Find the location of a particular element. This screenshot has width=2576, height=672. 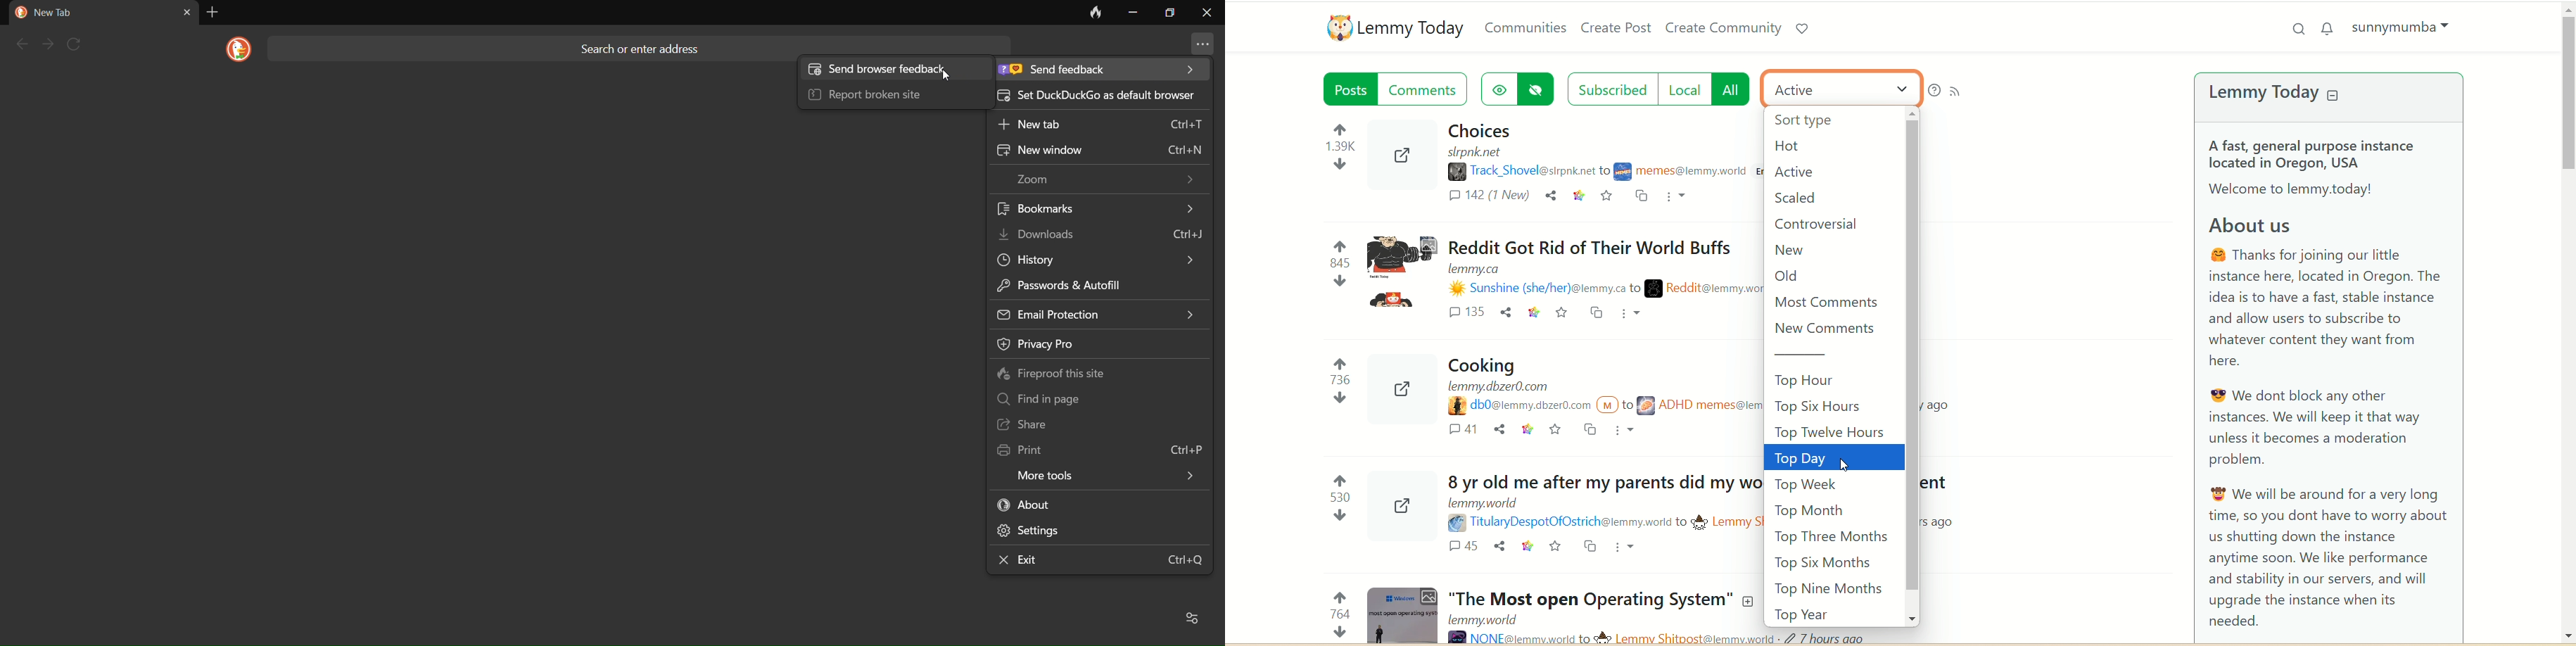

settings is located at coordinates (1098, 533).